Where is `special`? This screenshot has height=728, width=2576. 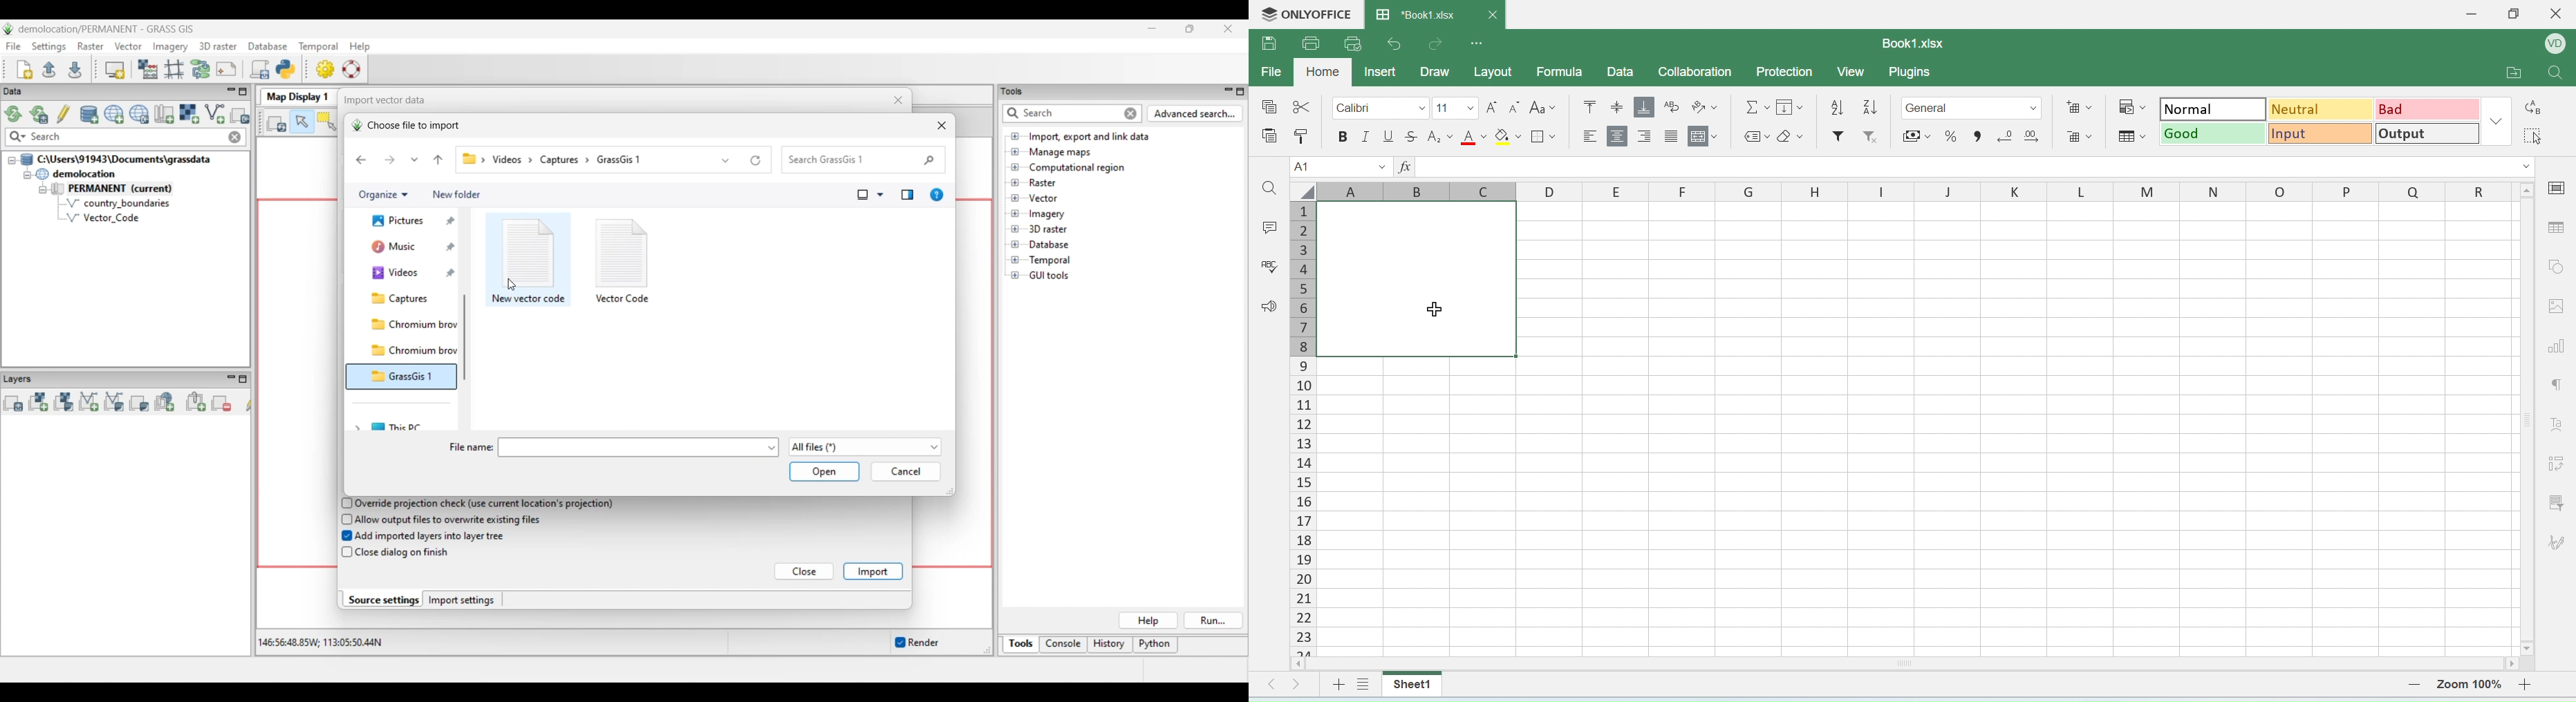 special is located at coordinates (1268, 107).